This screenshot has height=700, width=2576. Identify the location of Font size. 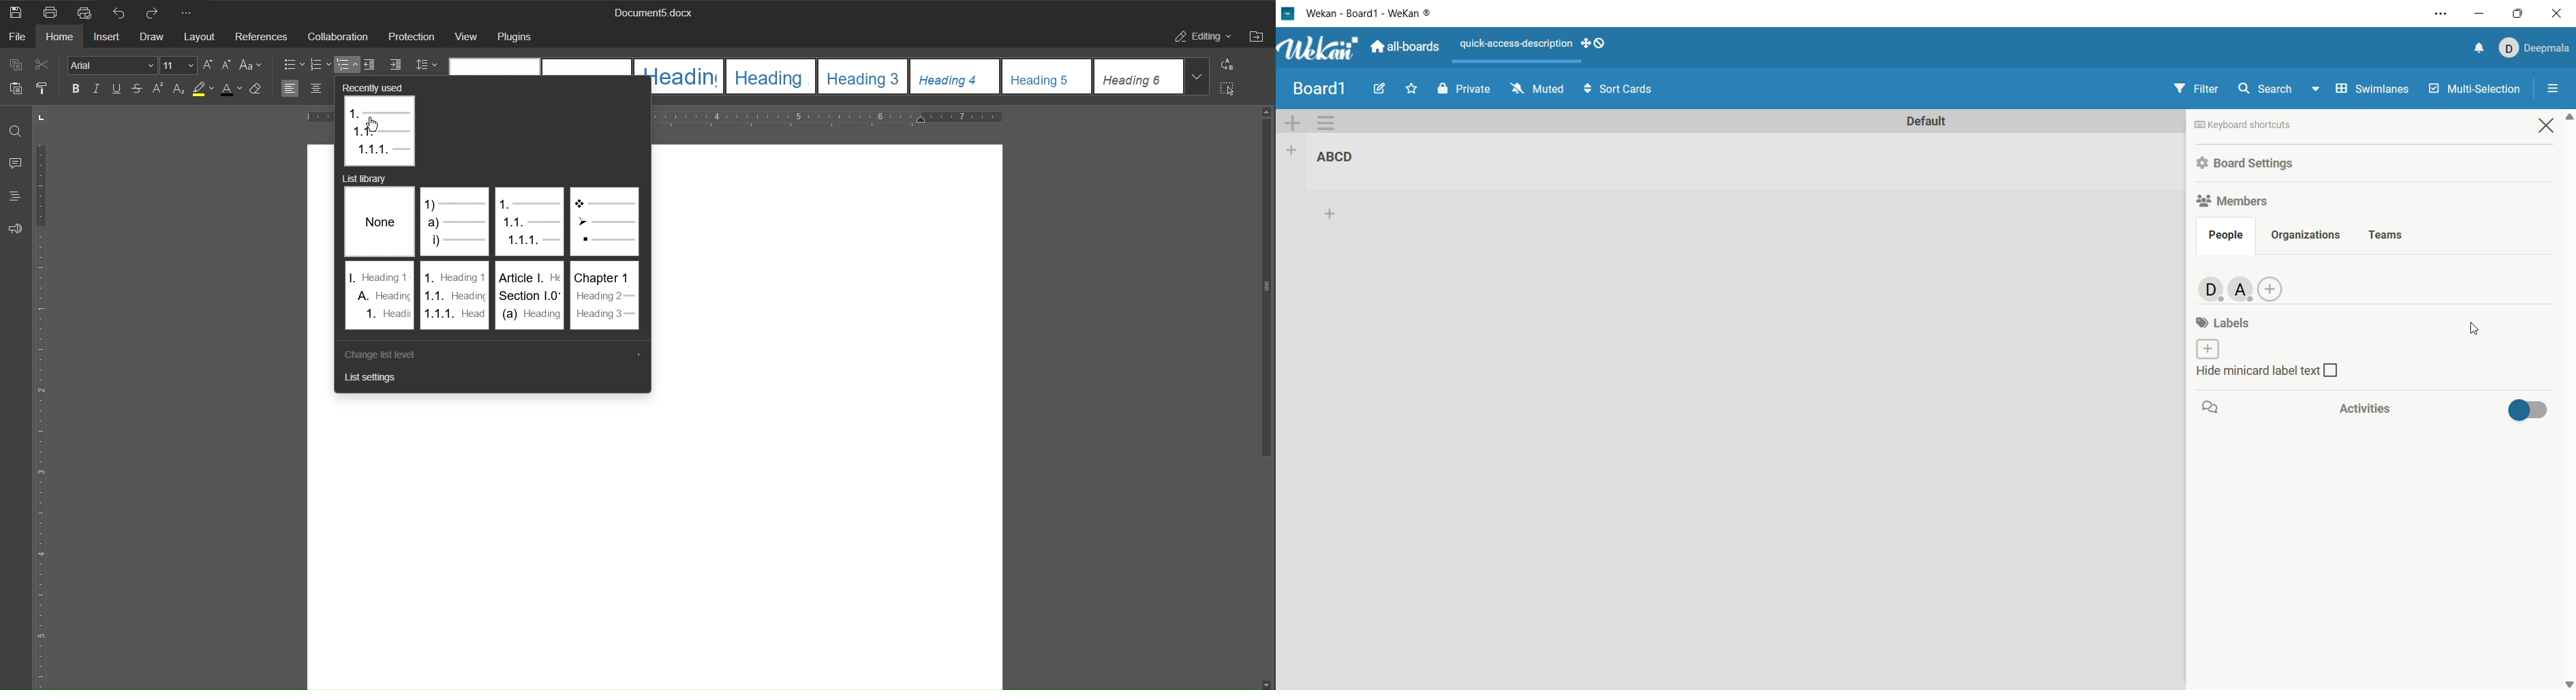
(179, 65).